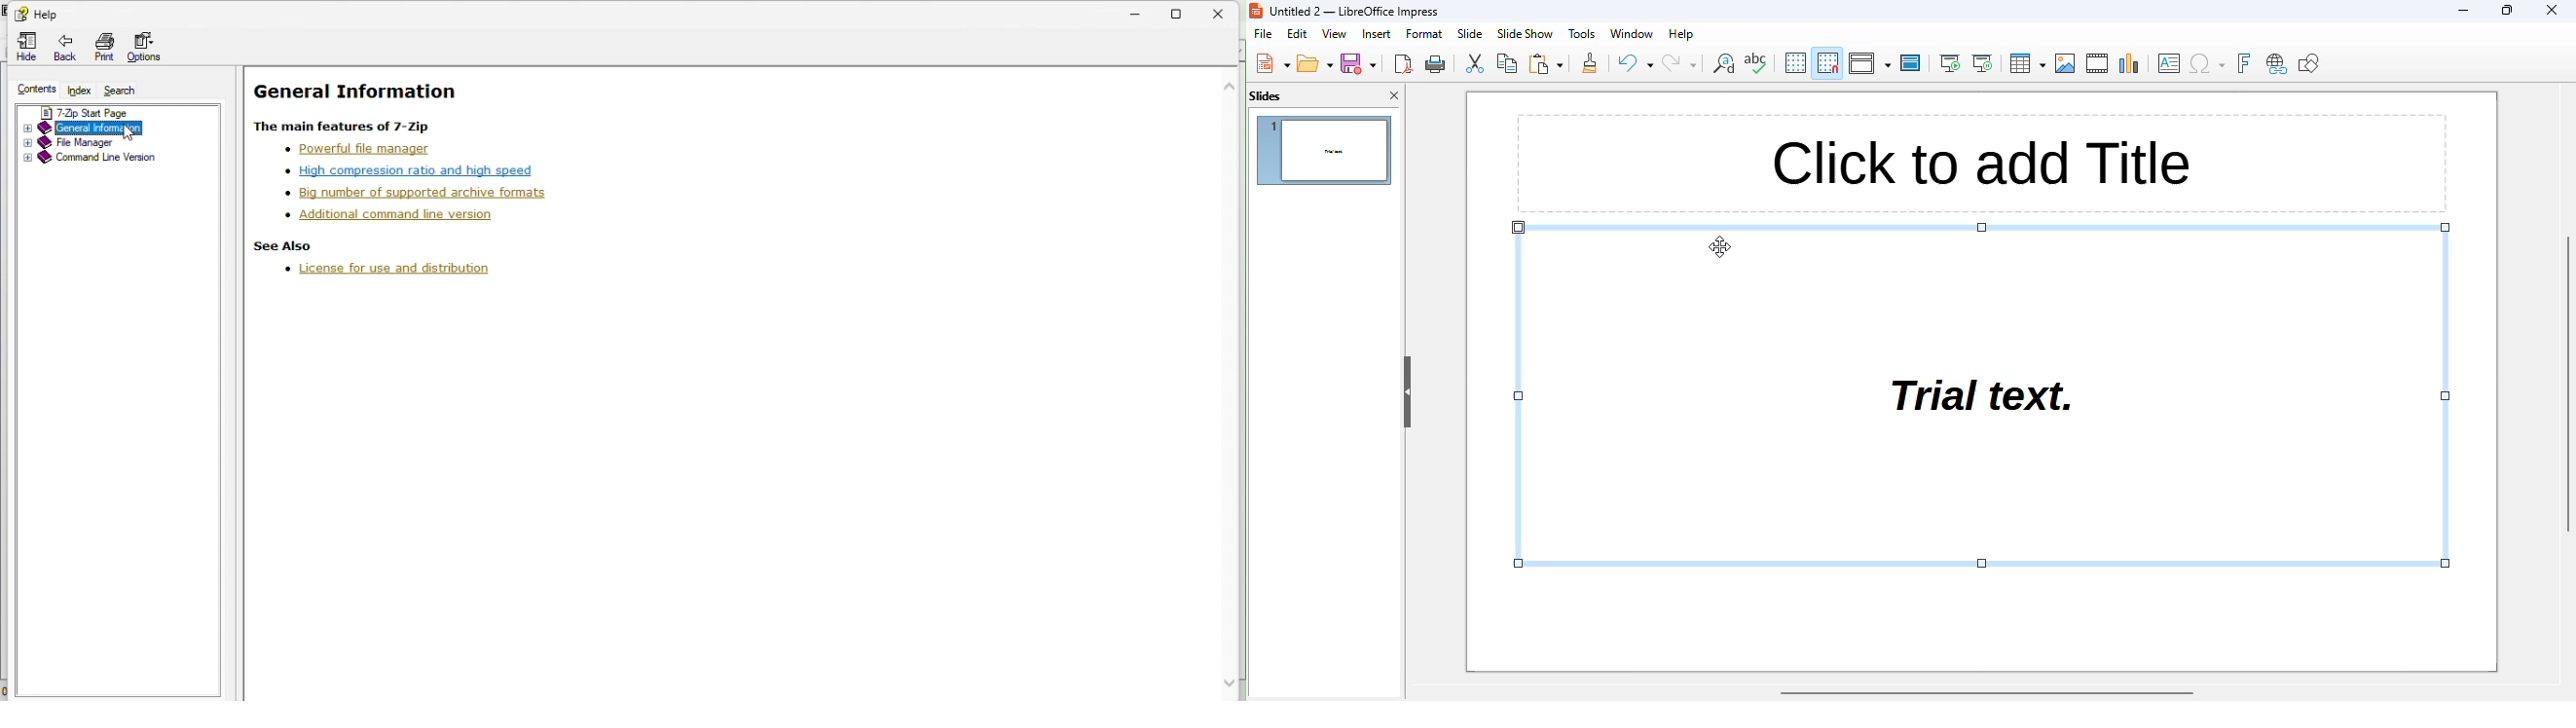 The image size is (2576, 728). Describe the element at coordinates (1590, 62) in the screenshot. I see `clone formatting` at that location.